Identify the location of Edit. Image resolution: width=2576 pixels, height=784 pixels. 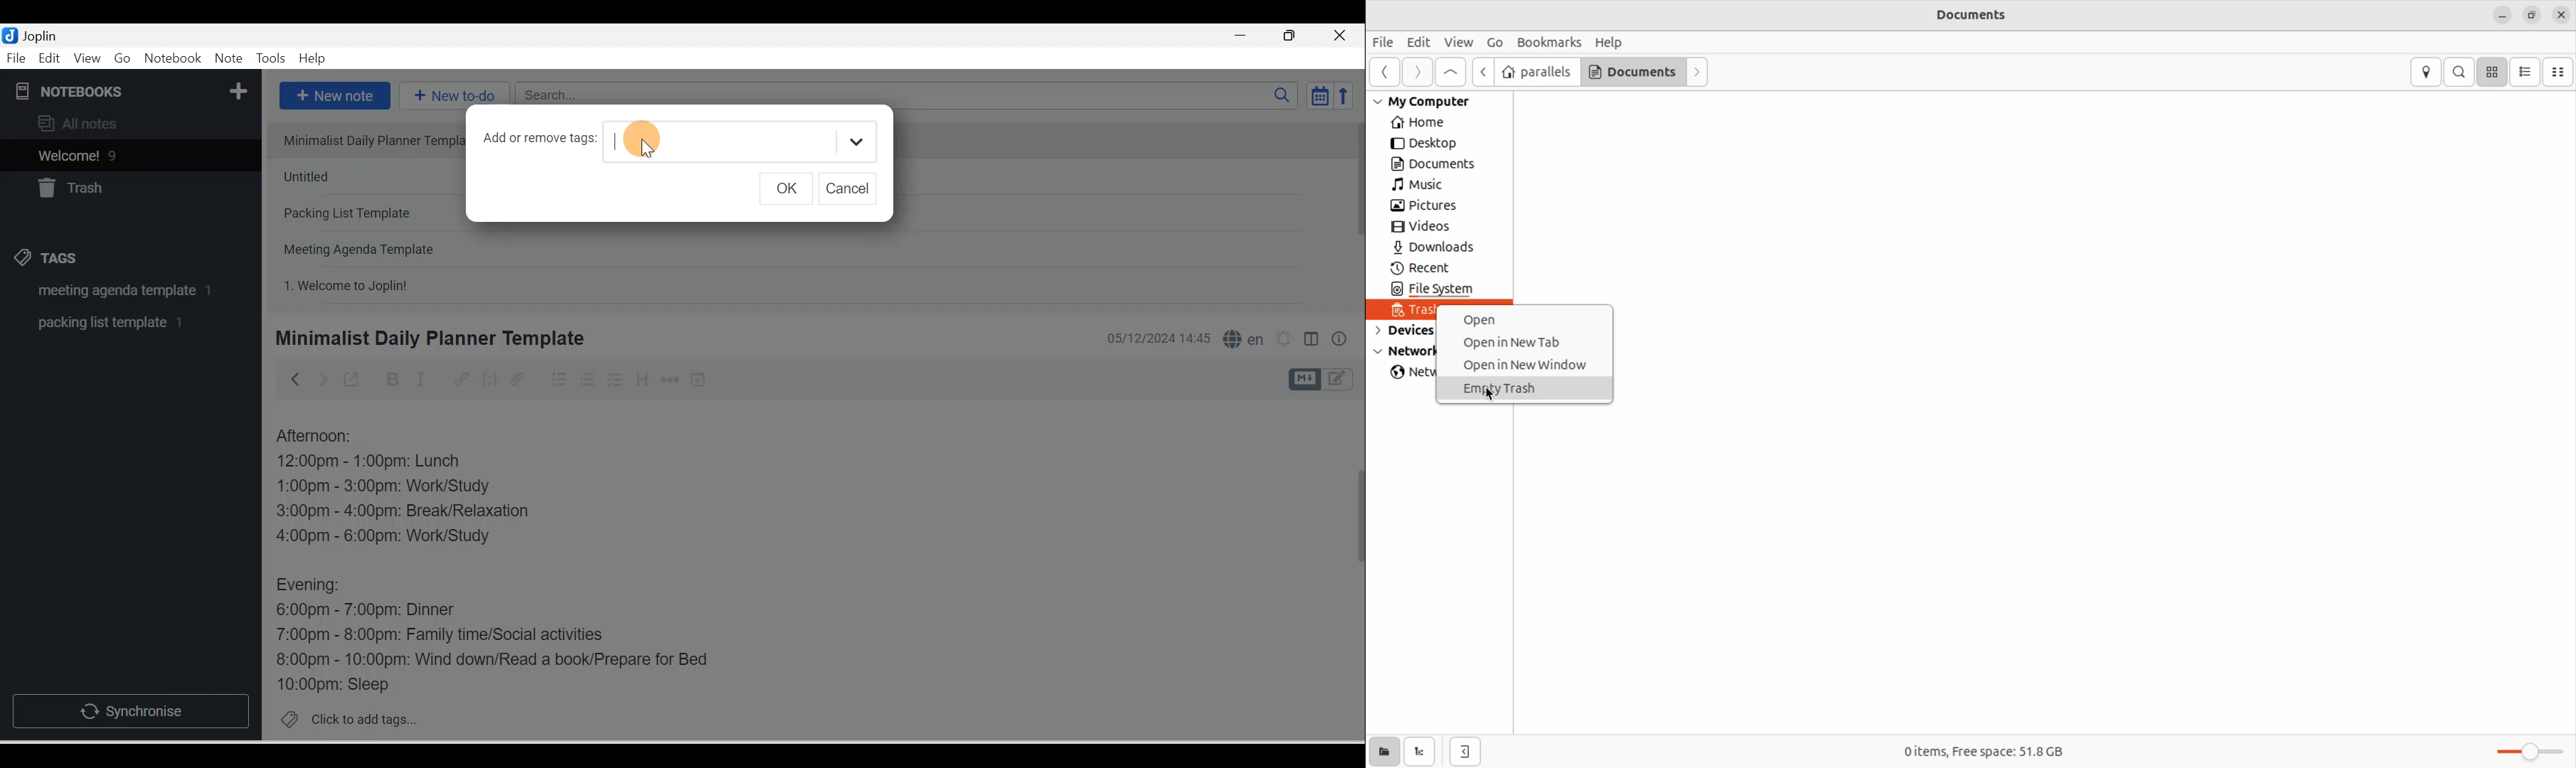
(50, 59).